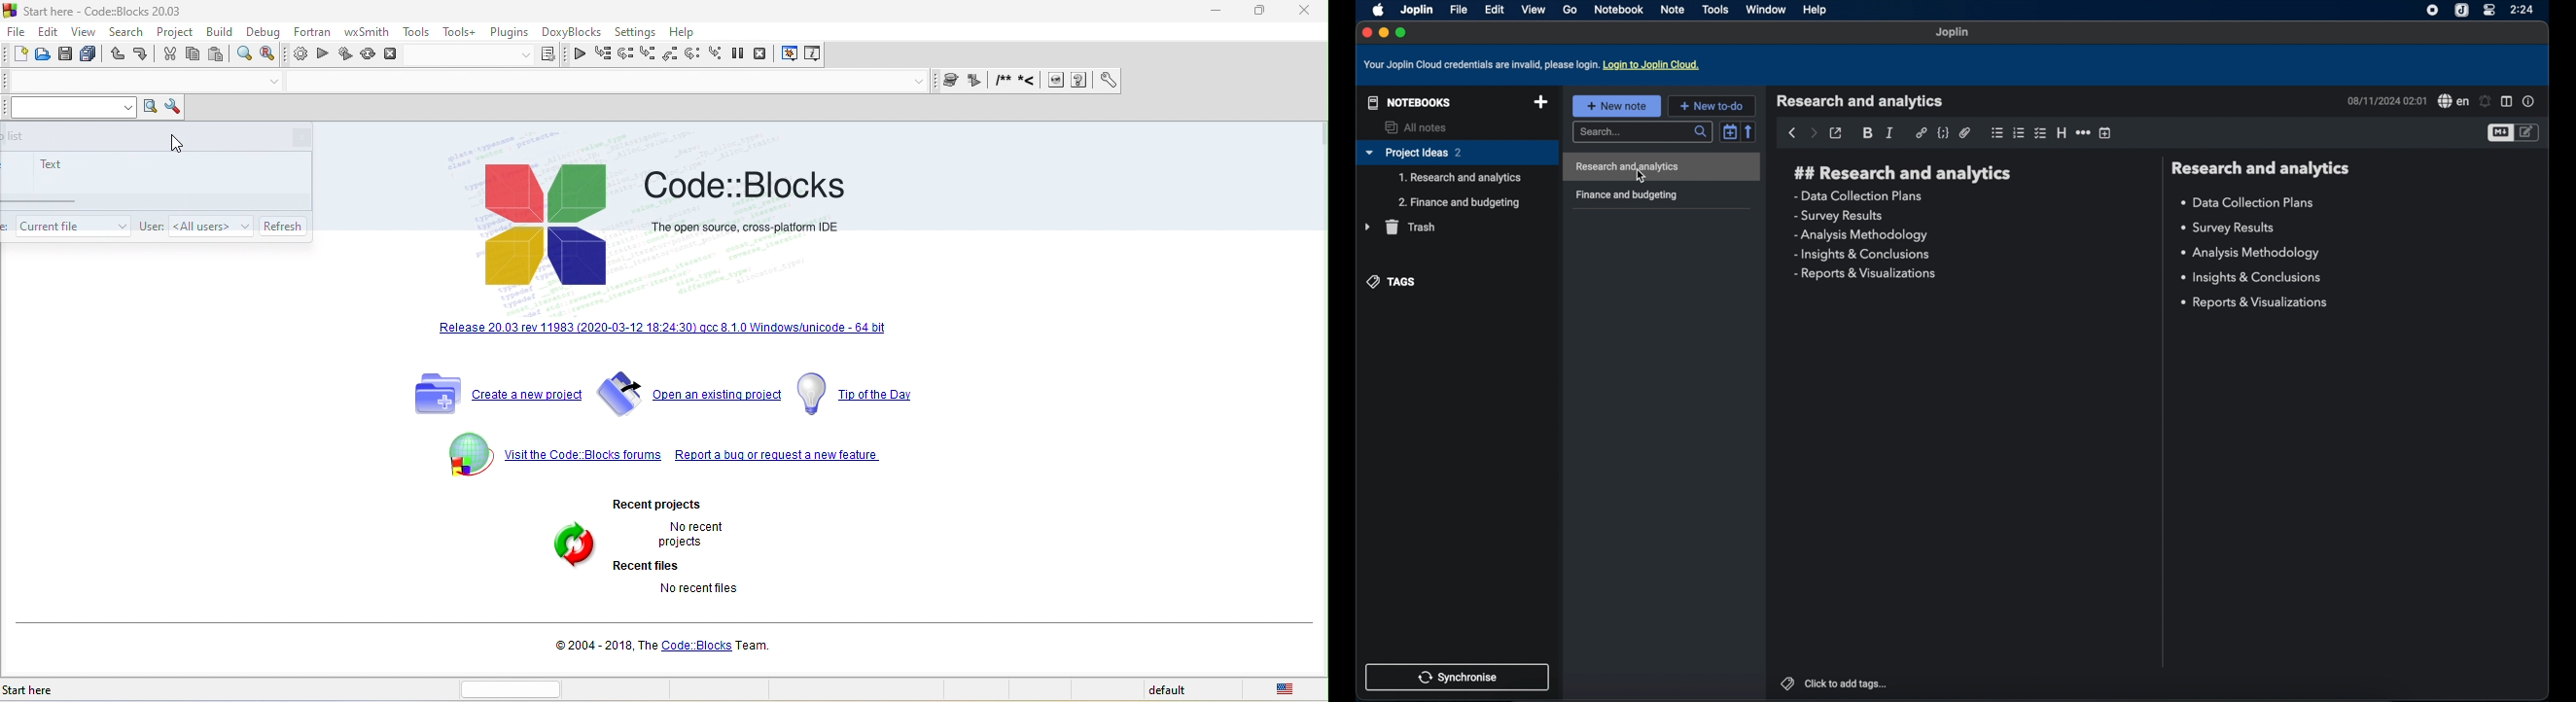 The height and width of the screenshot is (728, 2576). I want to click on new notebook, so click(1541, 103).